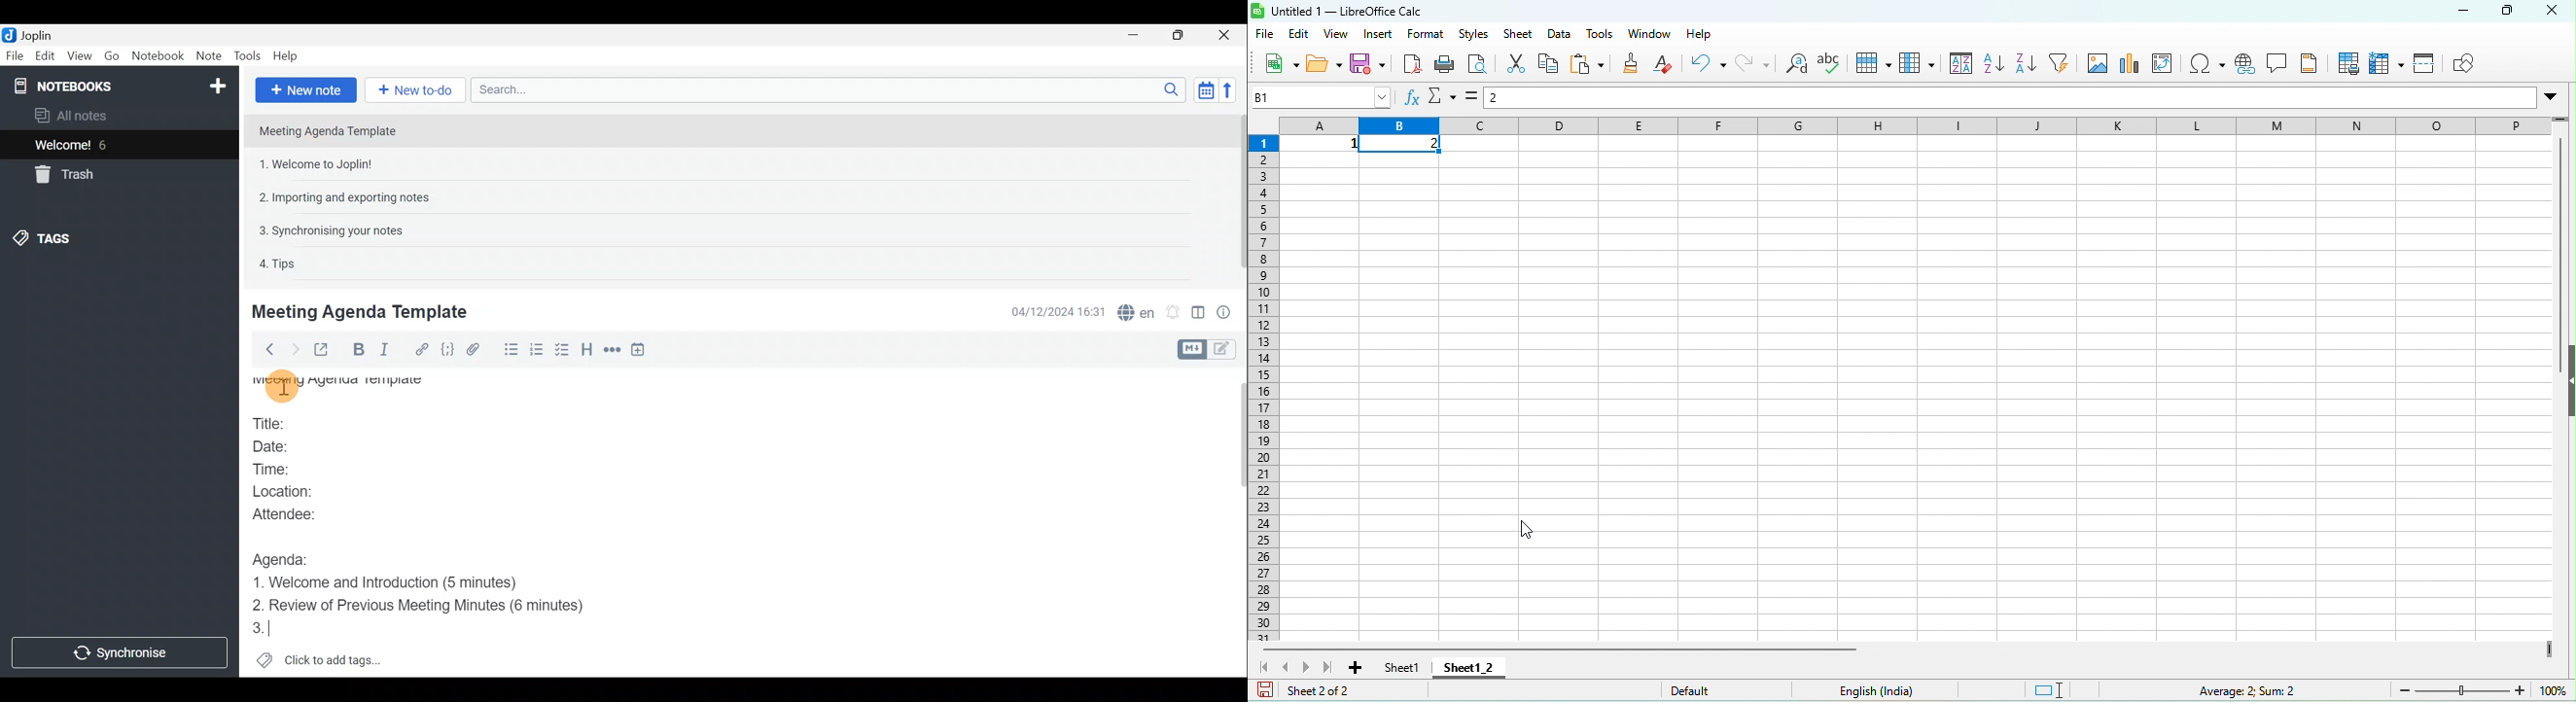 Image resolution: width=2576 pixels, height=728 pixels. What do you see at coordinates (1324, 63) in the screenshot?
I see `open` at bounding box center [1324, 63].